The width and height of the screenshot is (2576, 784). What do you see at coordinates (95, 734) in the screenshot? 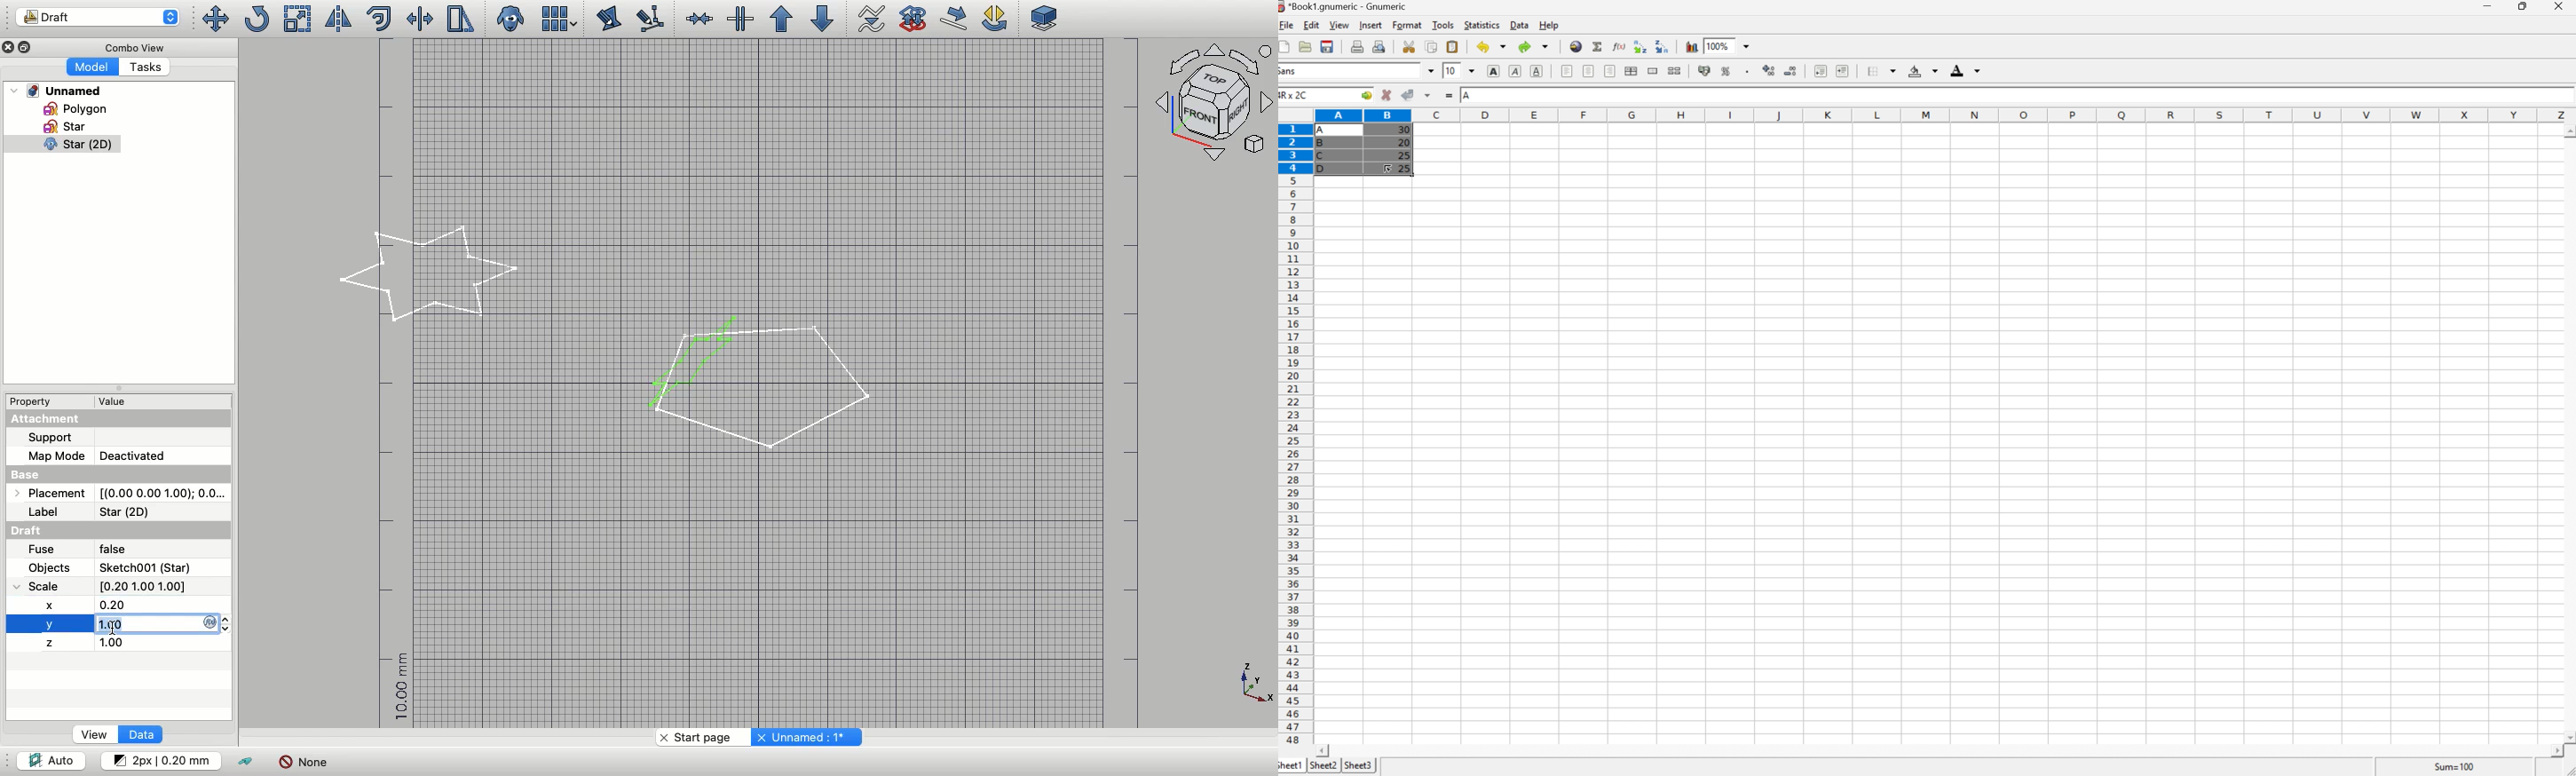
I see `View` at bounding box center [95, 734].